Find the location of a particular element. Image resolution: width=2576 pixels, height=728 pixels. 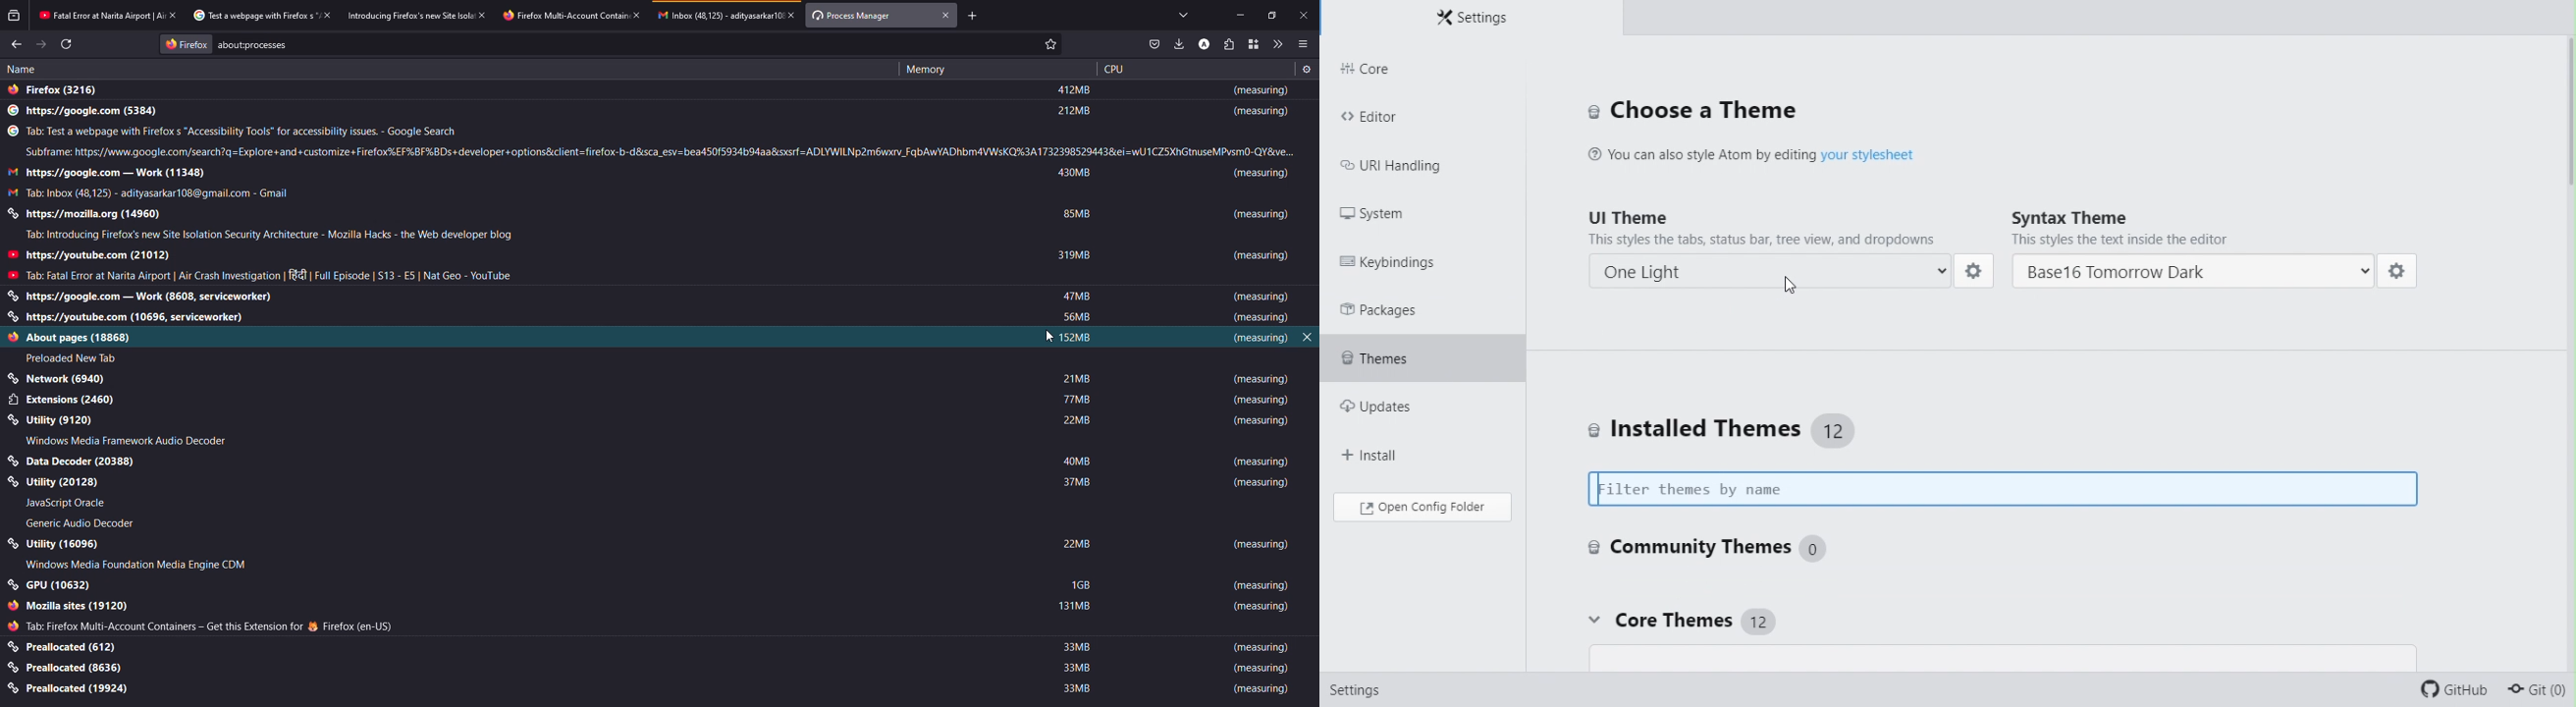

tabs is located at coordinates (1181, 14).